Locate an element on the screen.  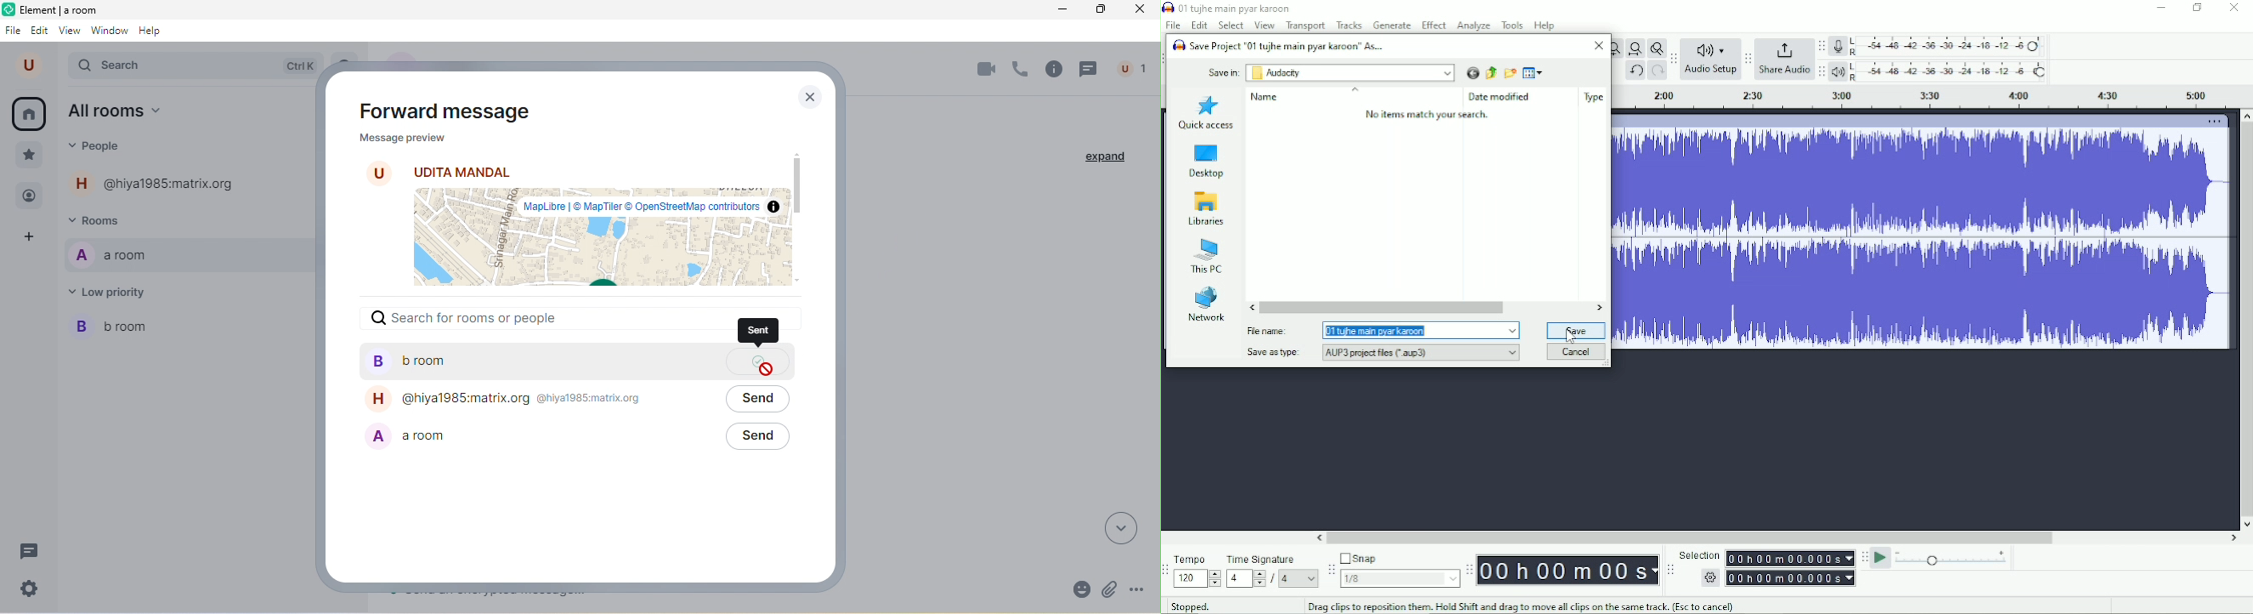
all rooms is located at coordinates (117, 112).